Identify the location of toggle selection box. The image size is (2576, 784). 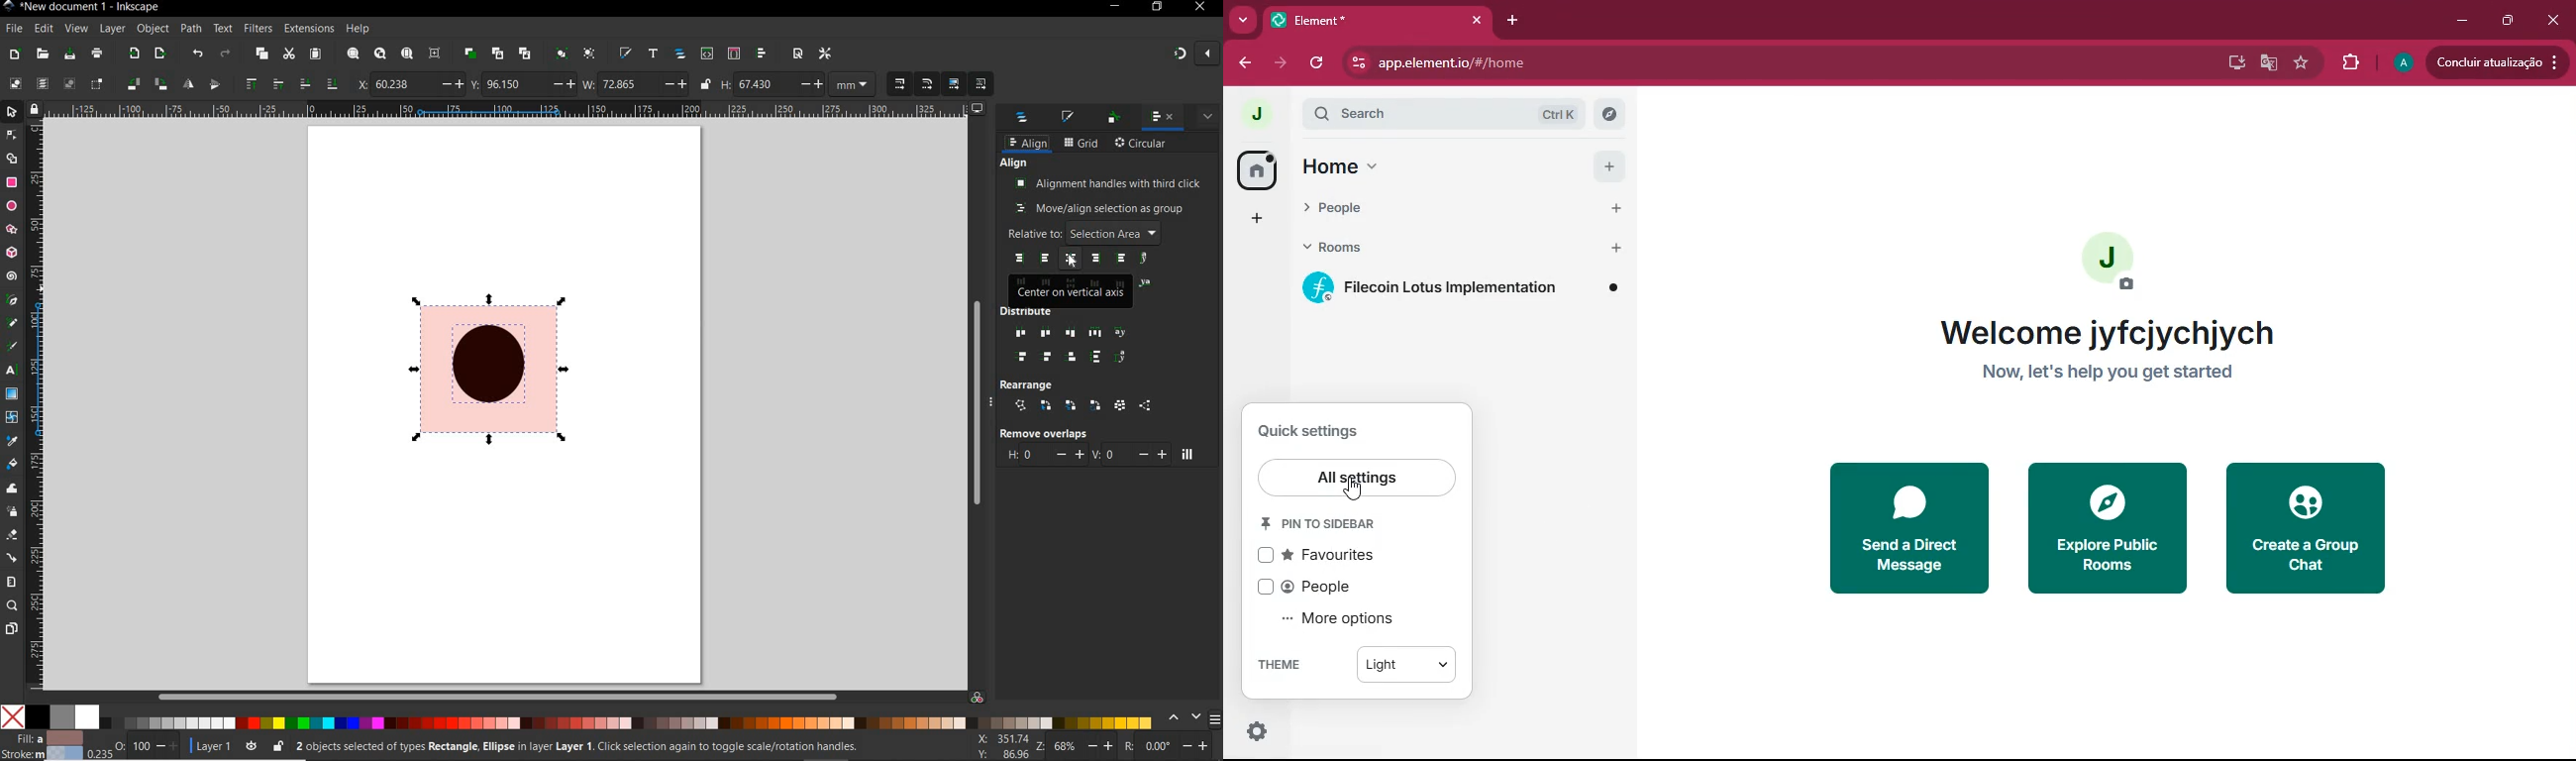
(97, 85).